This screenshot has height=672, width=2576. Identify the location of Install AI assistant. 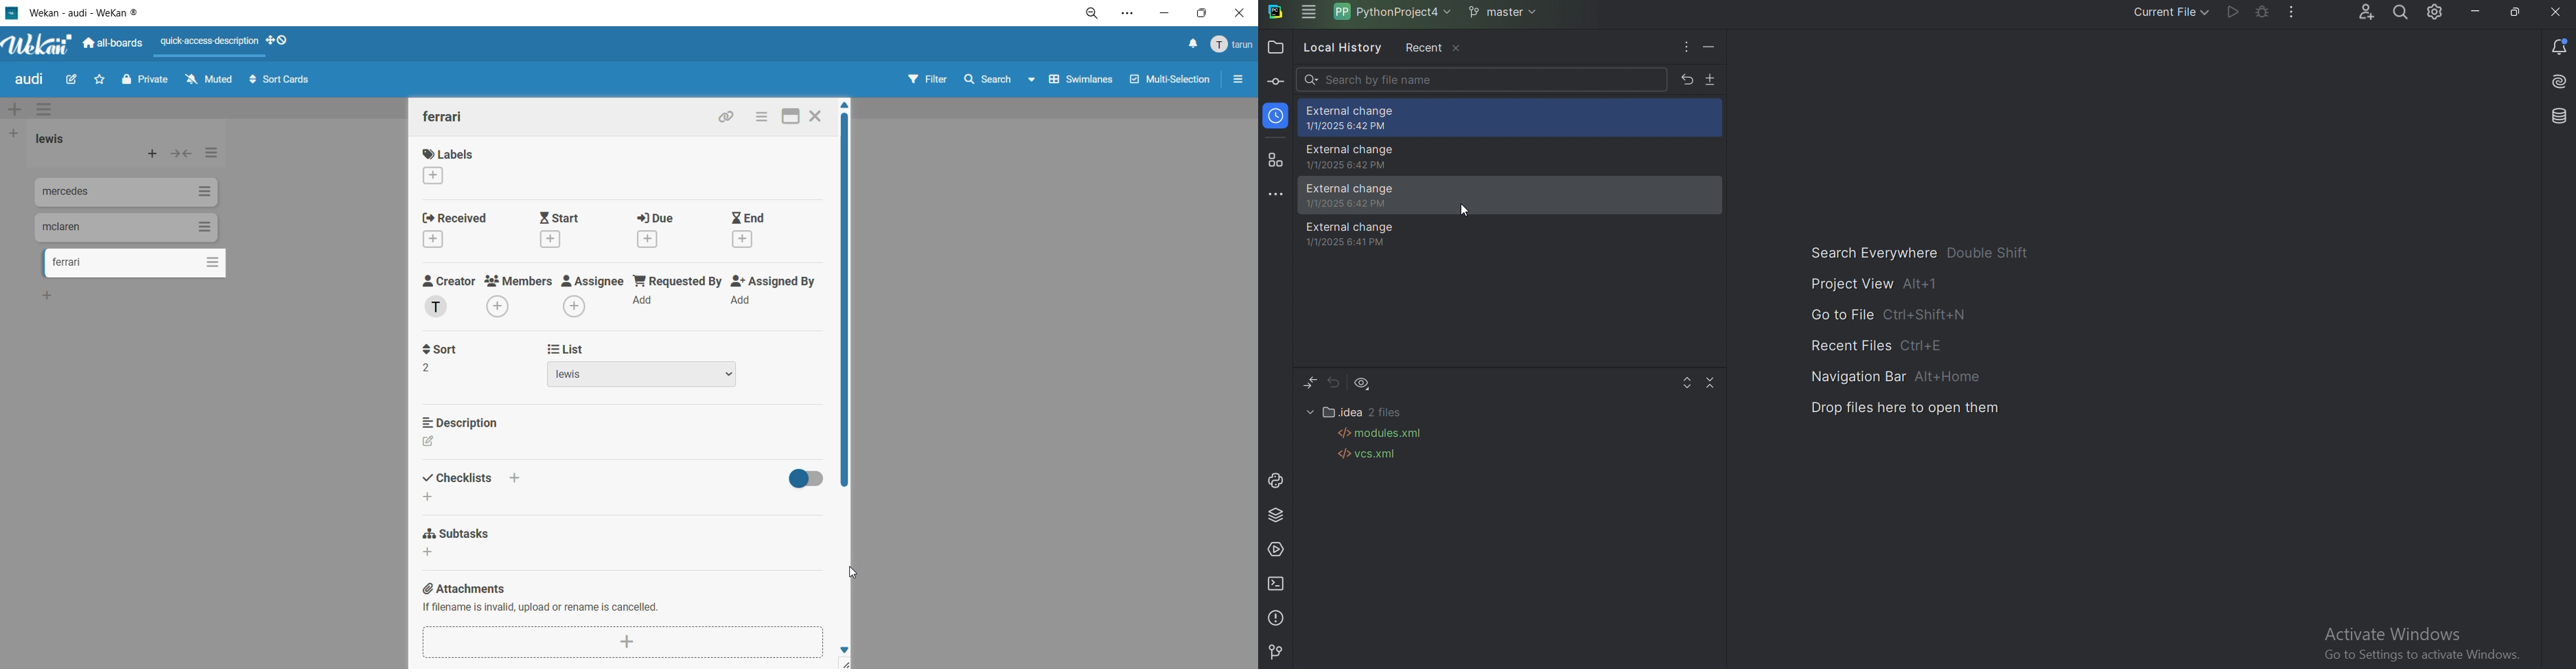
(2553, 81).